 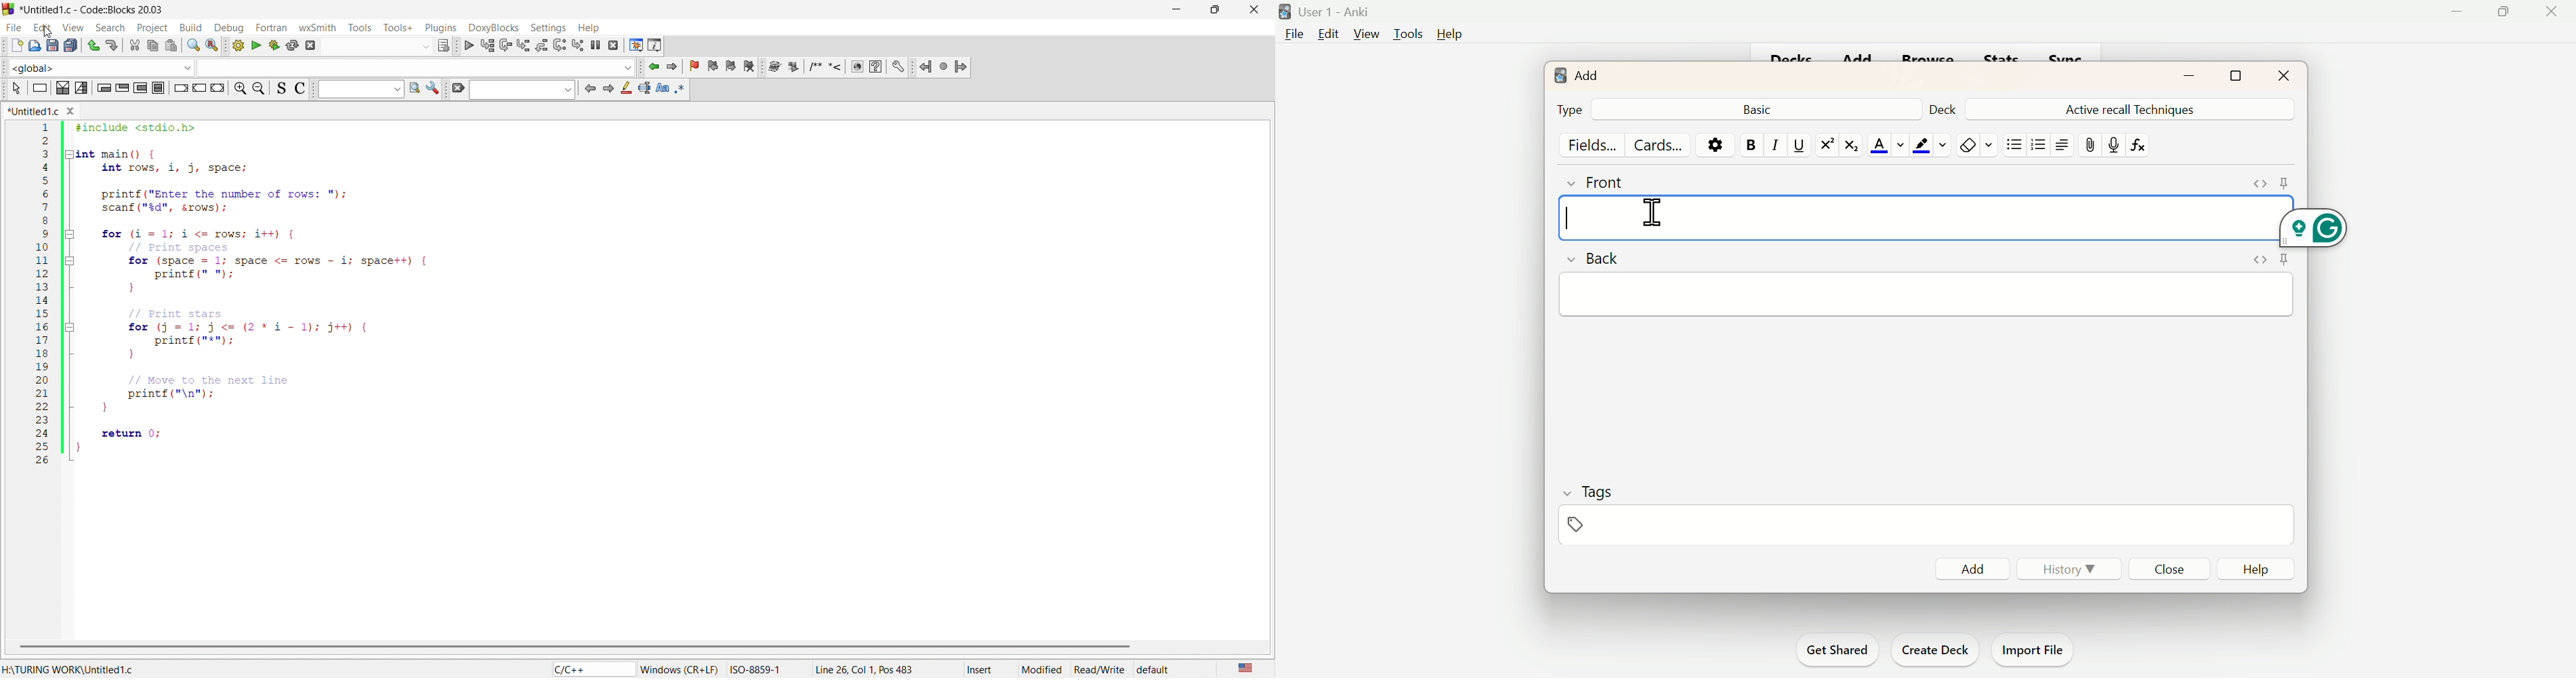 I want to click on Close, so click(x=2550, y=12).